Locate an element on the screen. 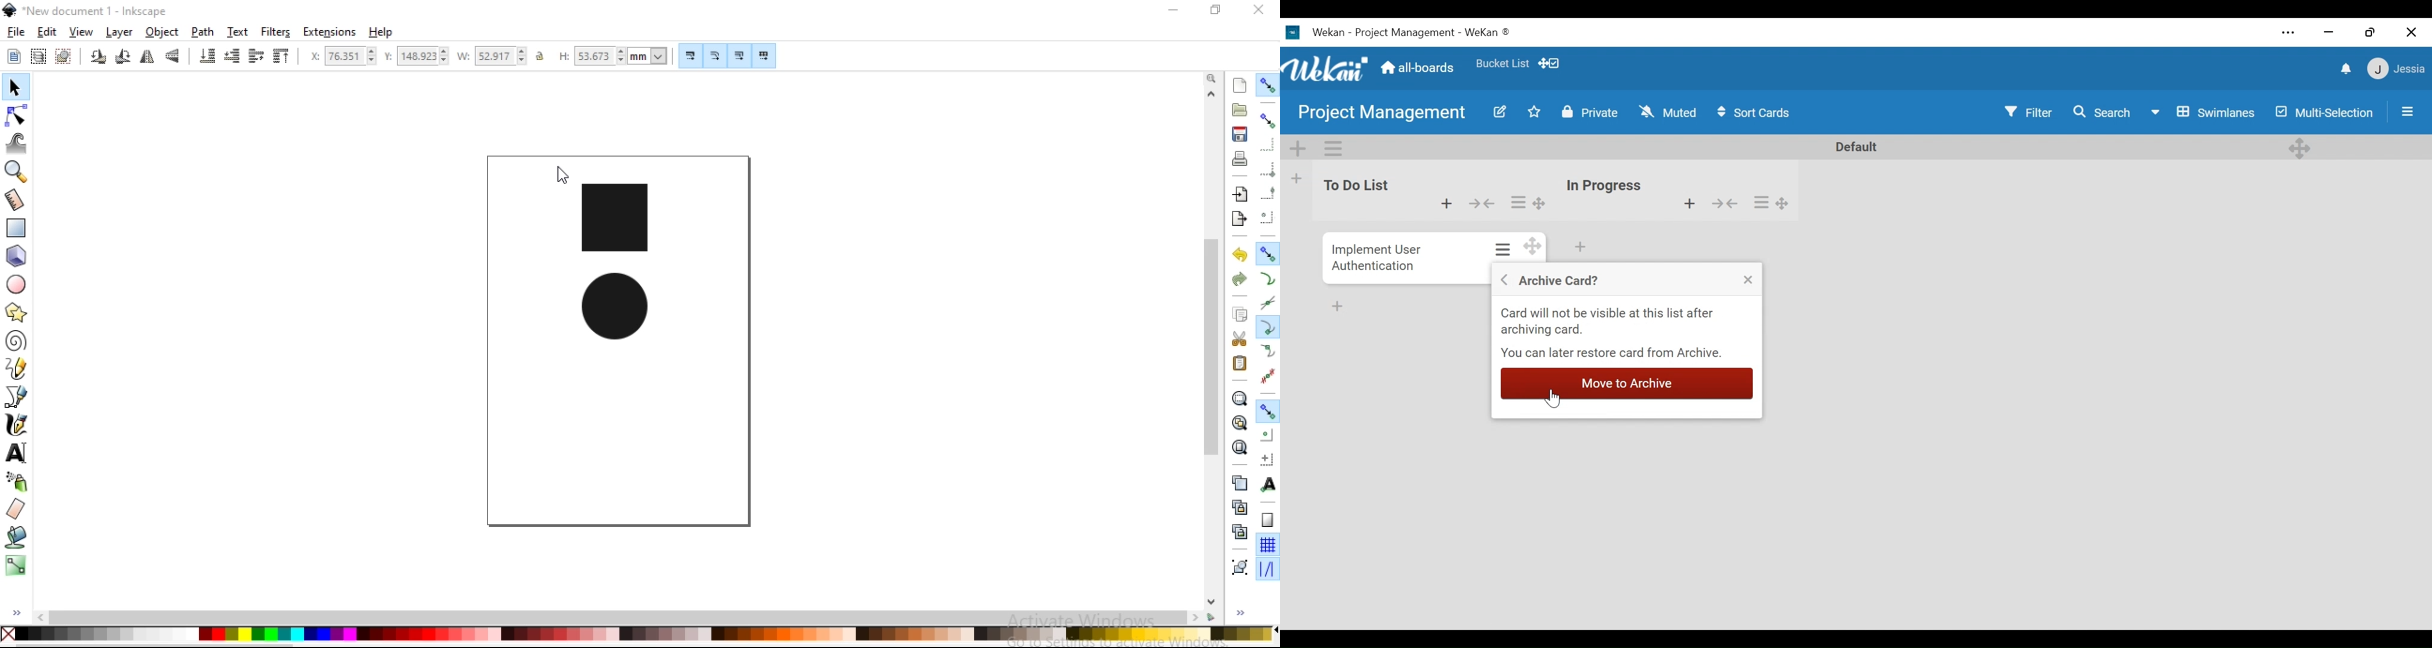  create rectangles and squares is located at coordinates (16, 228).